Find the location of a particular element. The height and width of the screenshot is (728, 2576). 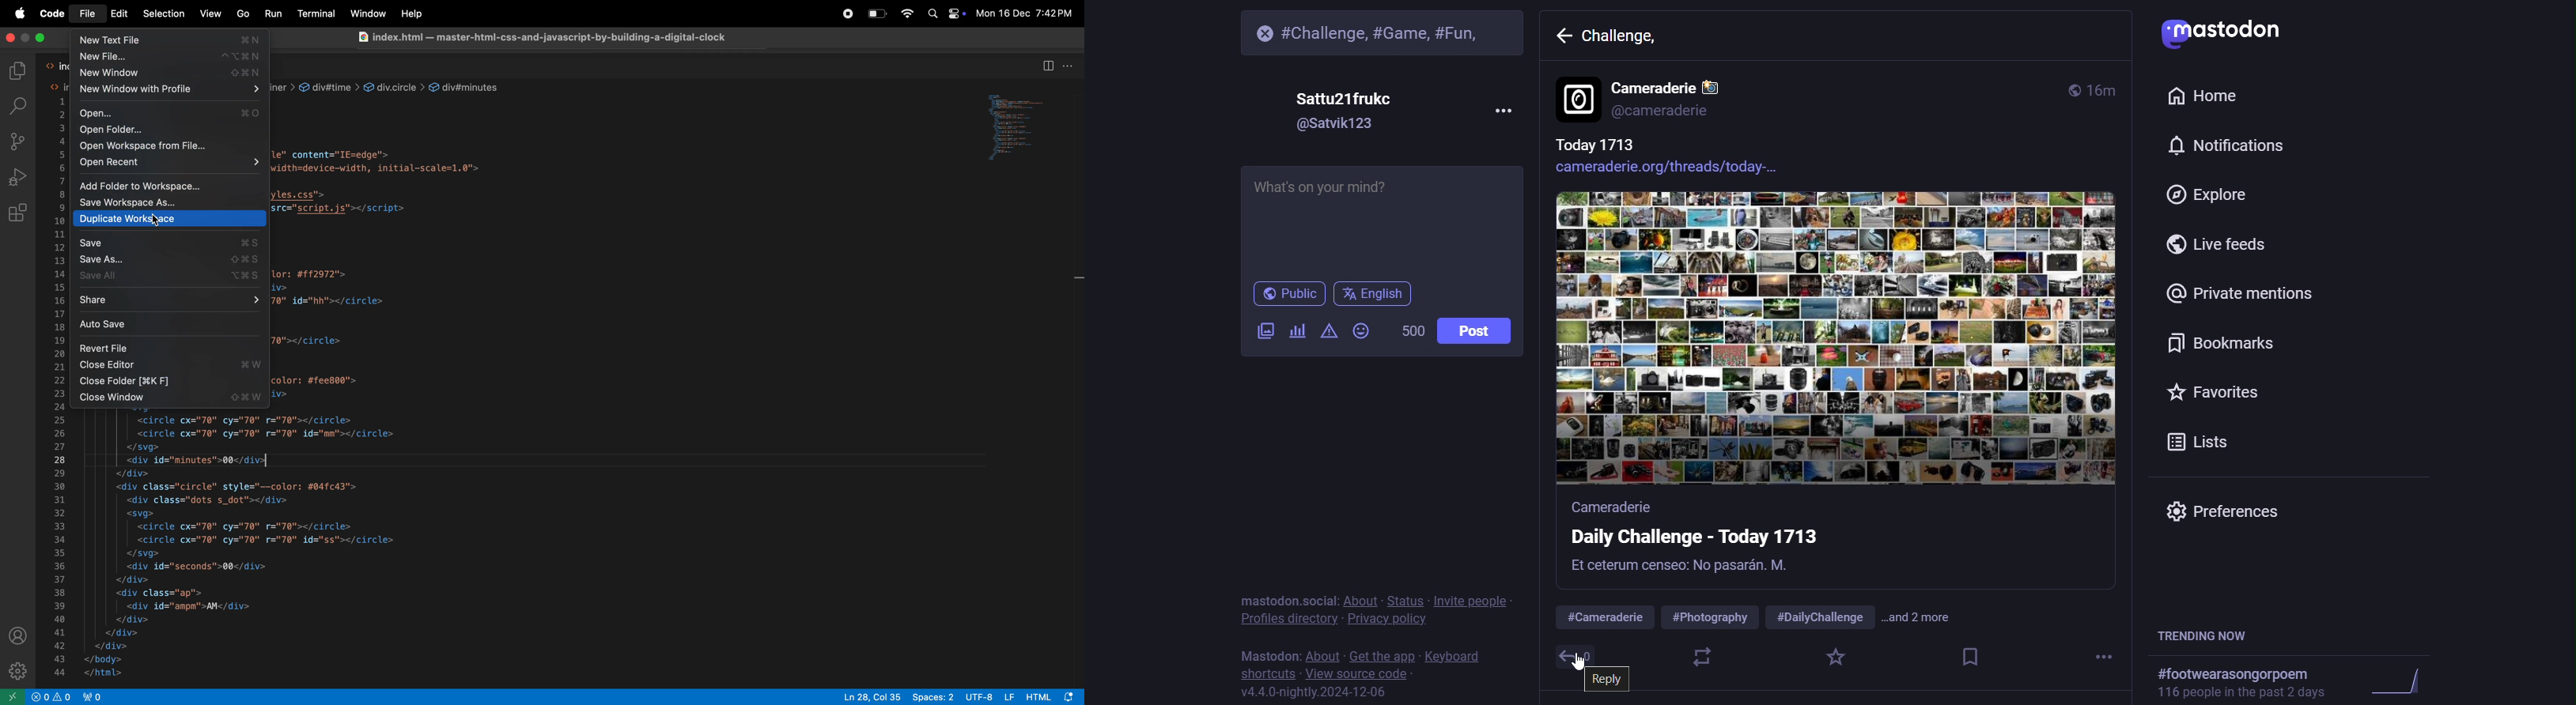

Cameraderie
Daily Challenge - Today 1713
Et ceterum censeo: No pasaran. M. is located at coordinates (1784, 544).